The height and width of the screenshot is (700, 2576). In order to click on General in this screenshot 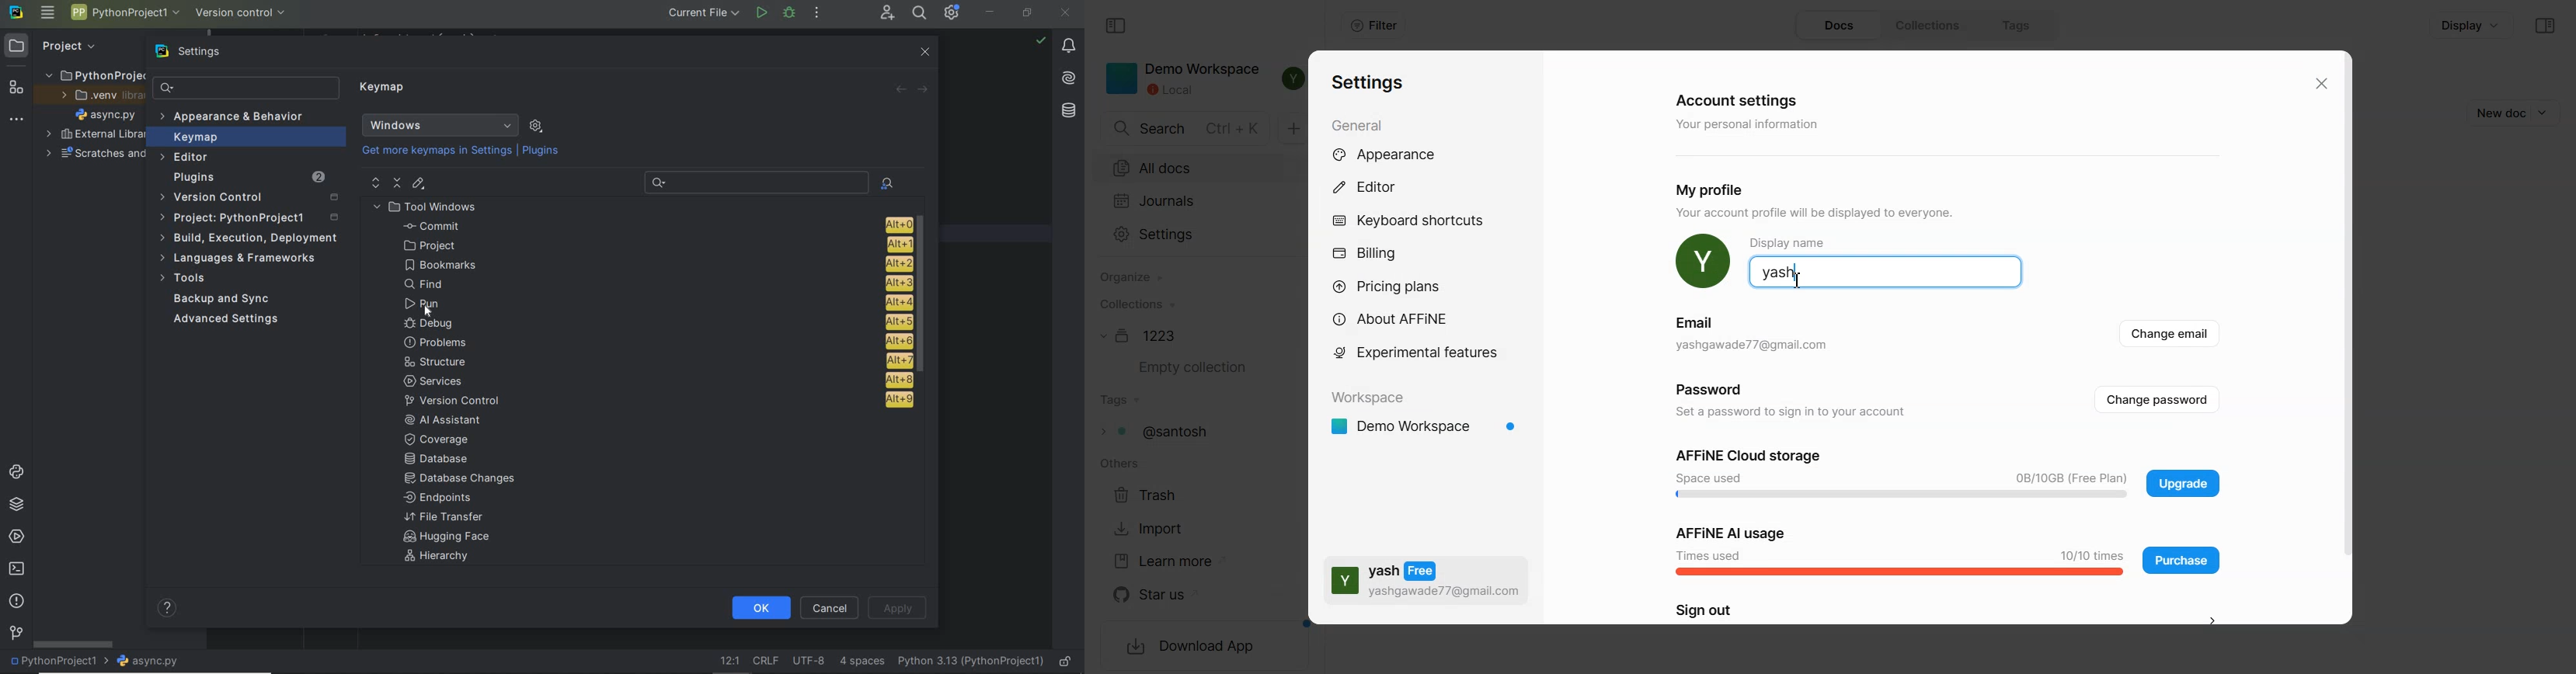, I will do `click(1363, 124)`.